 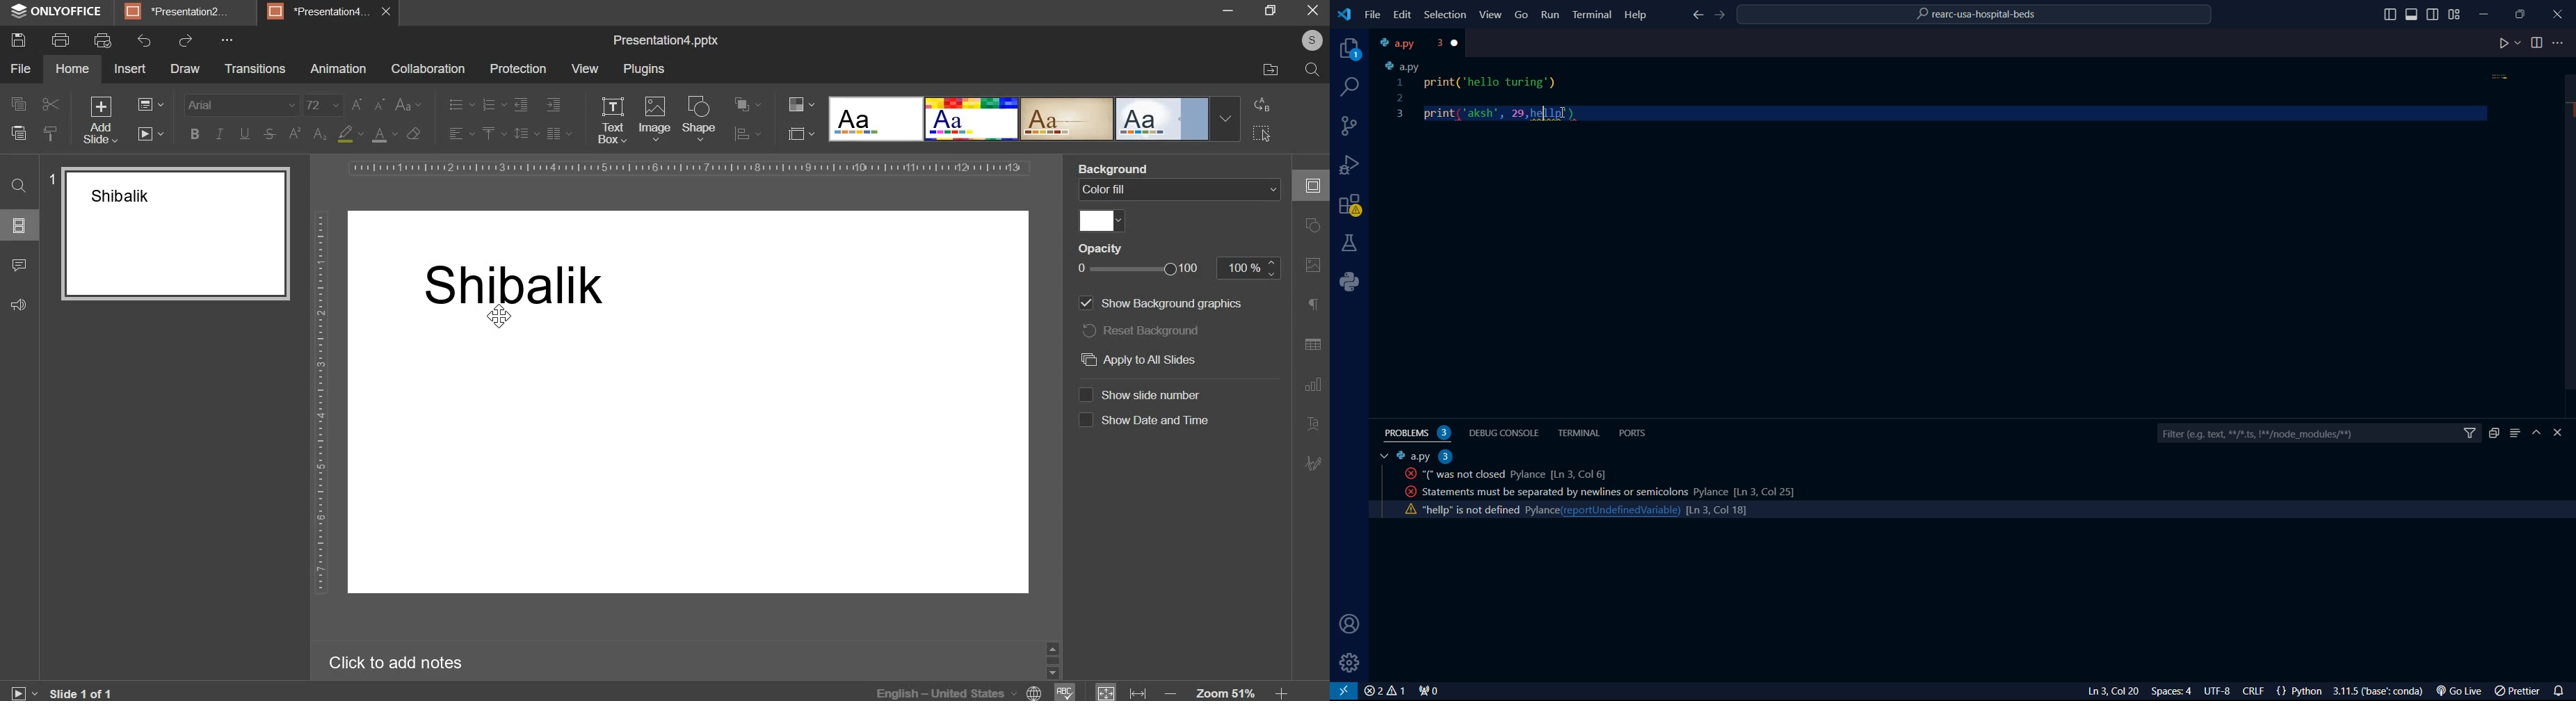 What do you see at coordinates (19, 187) in the screenshot?
I see `find` at bounding box center [19, 187].